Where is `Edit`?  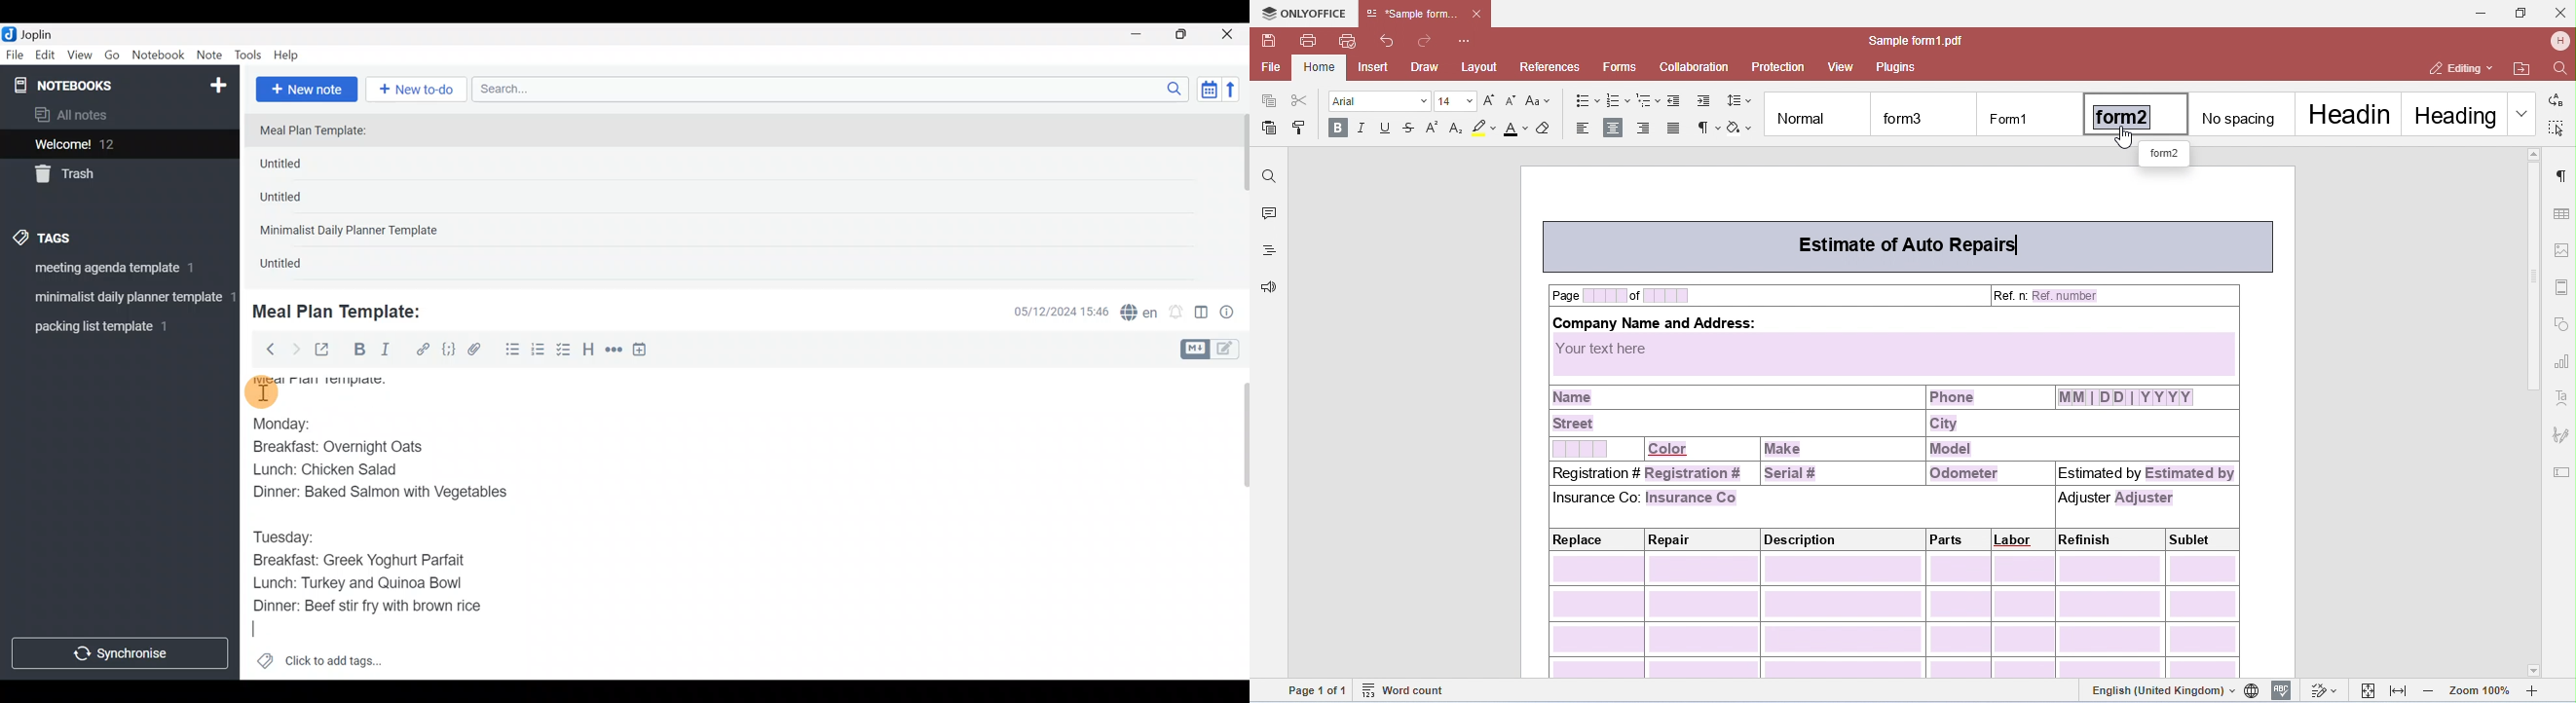
Edit is located at coordinates (46, 57).